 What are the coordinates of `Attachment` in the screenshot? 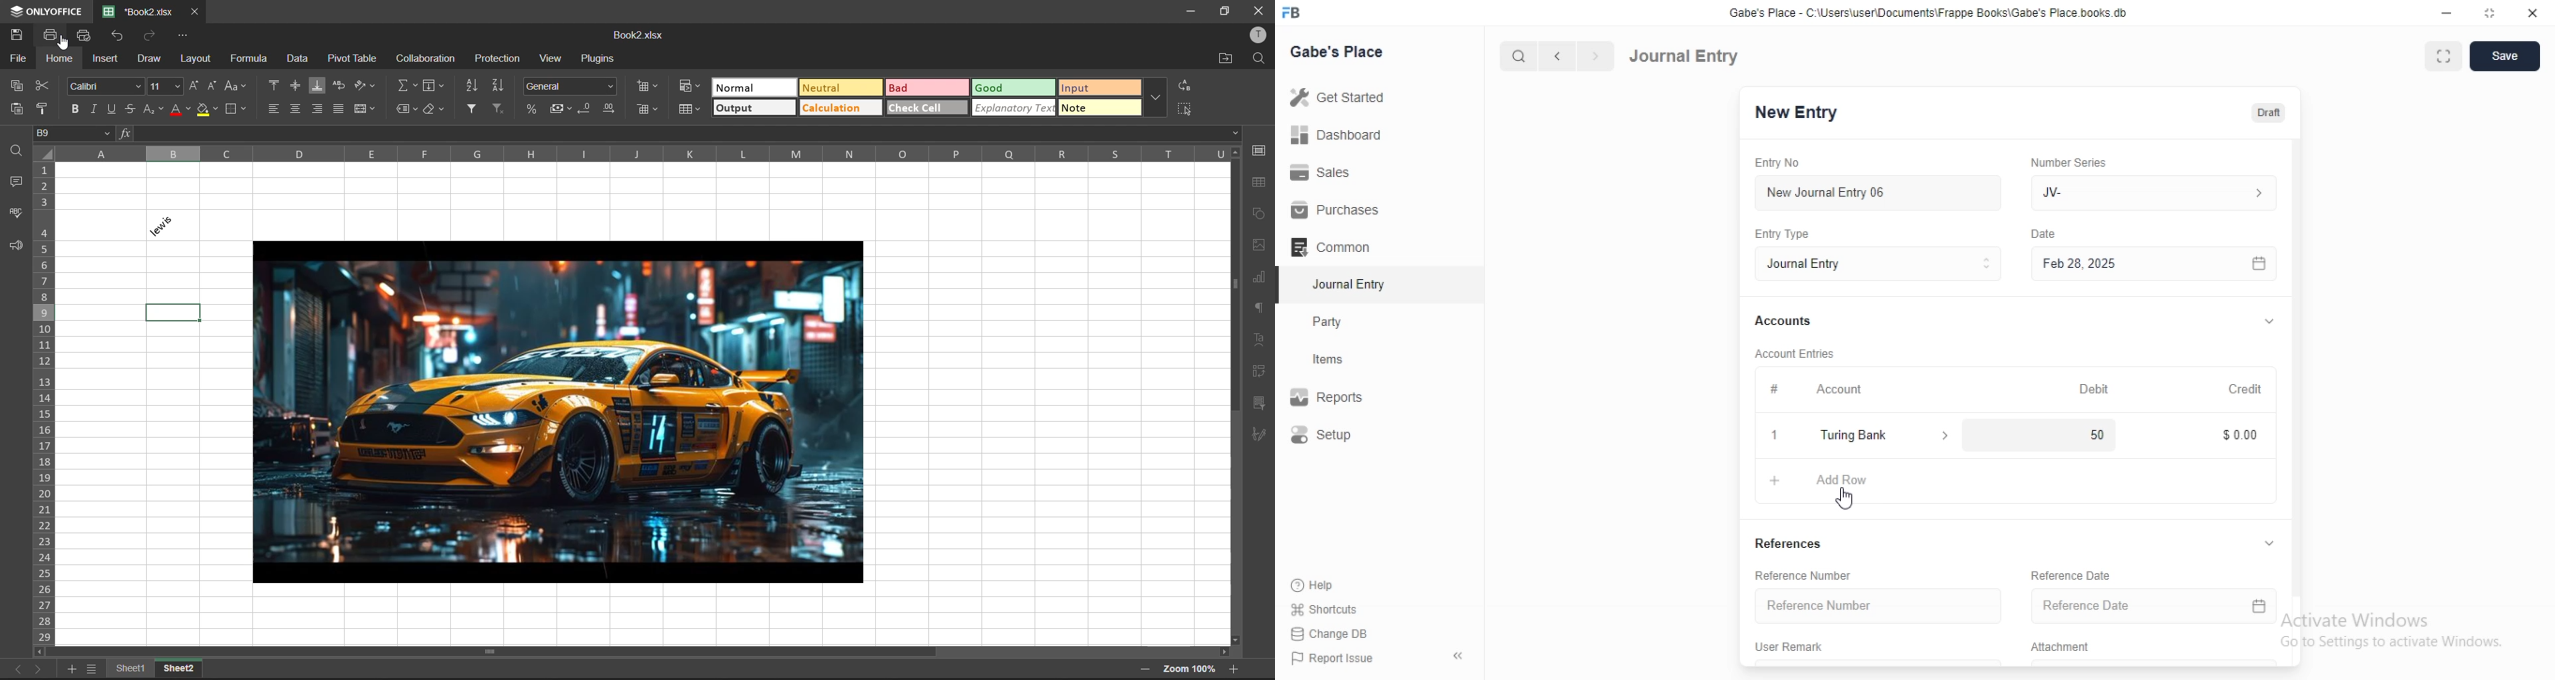 It's located at (2063, 648).